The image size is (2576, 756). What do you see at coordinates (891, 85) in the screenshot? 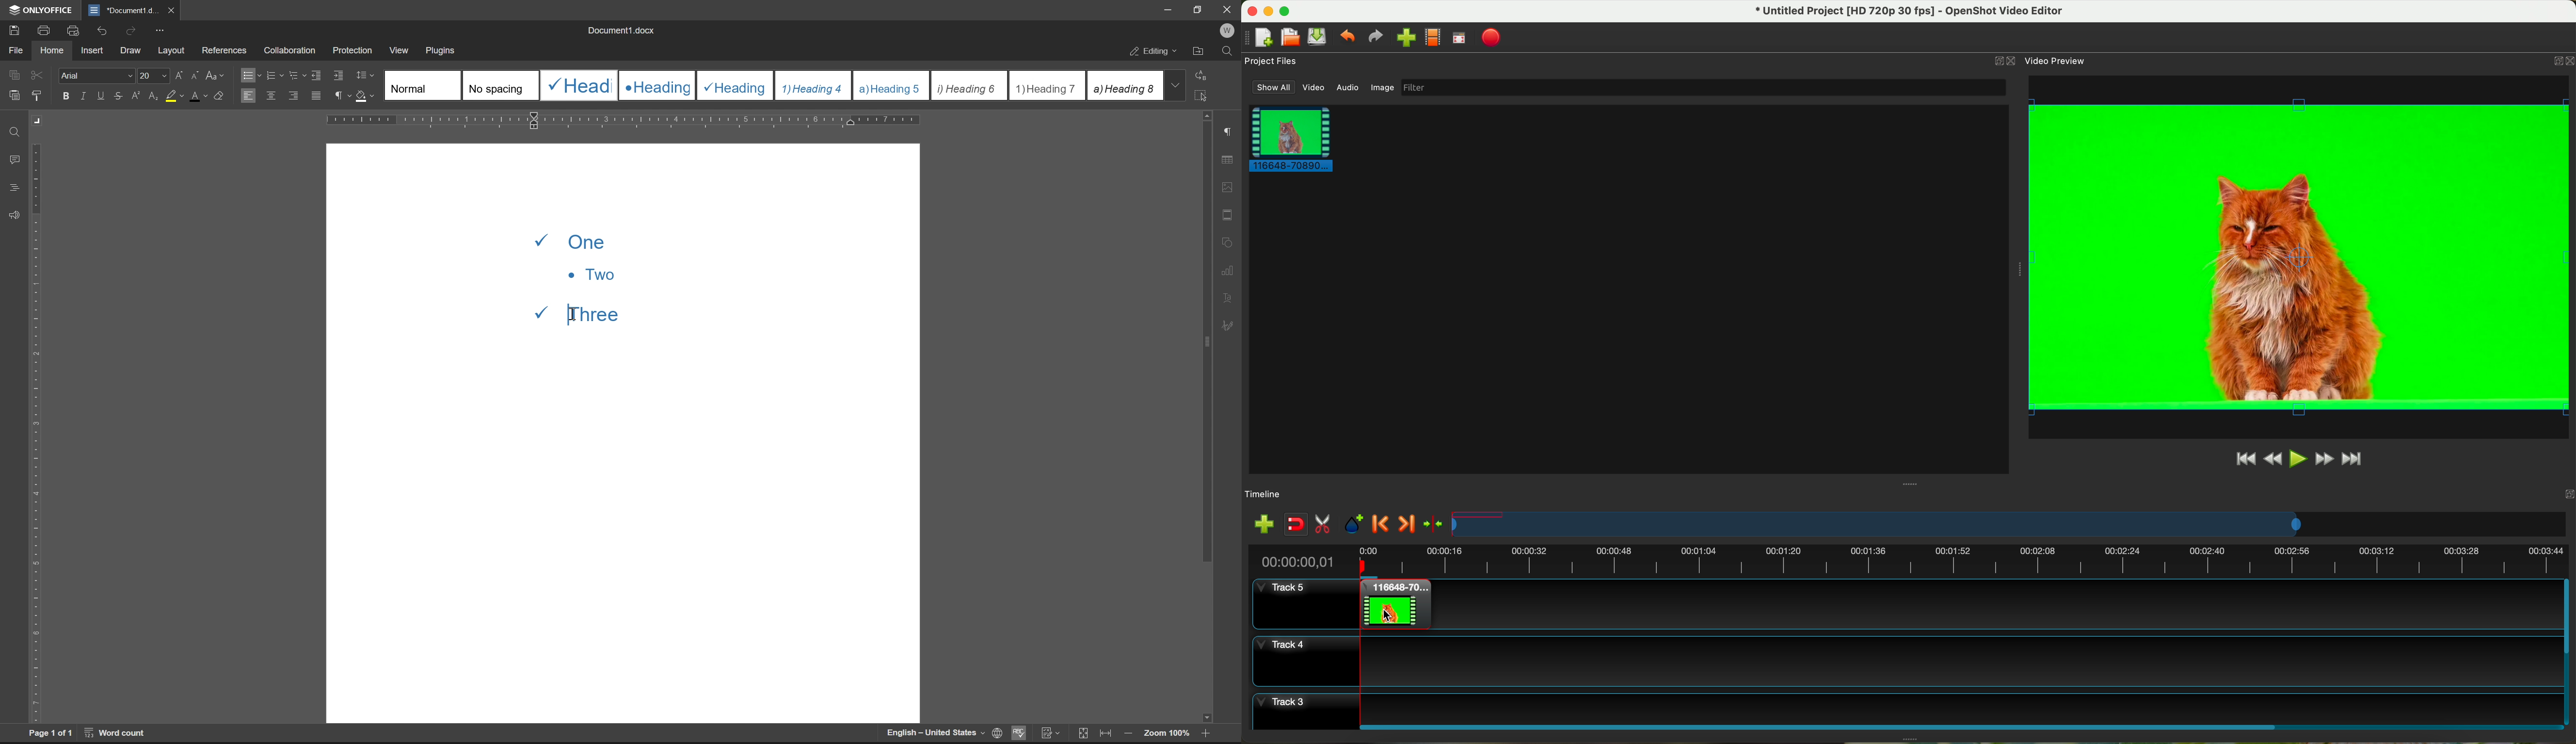
I see `Heading 5` at bounding box center [891, 85].